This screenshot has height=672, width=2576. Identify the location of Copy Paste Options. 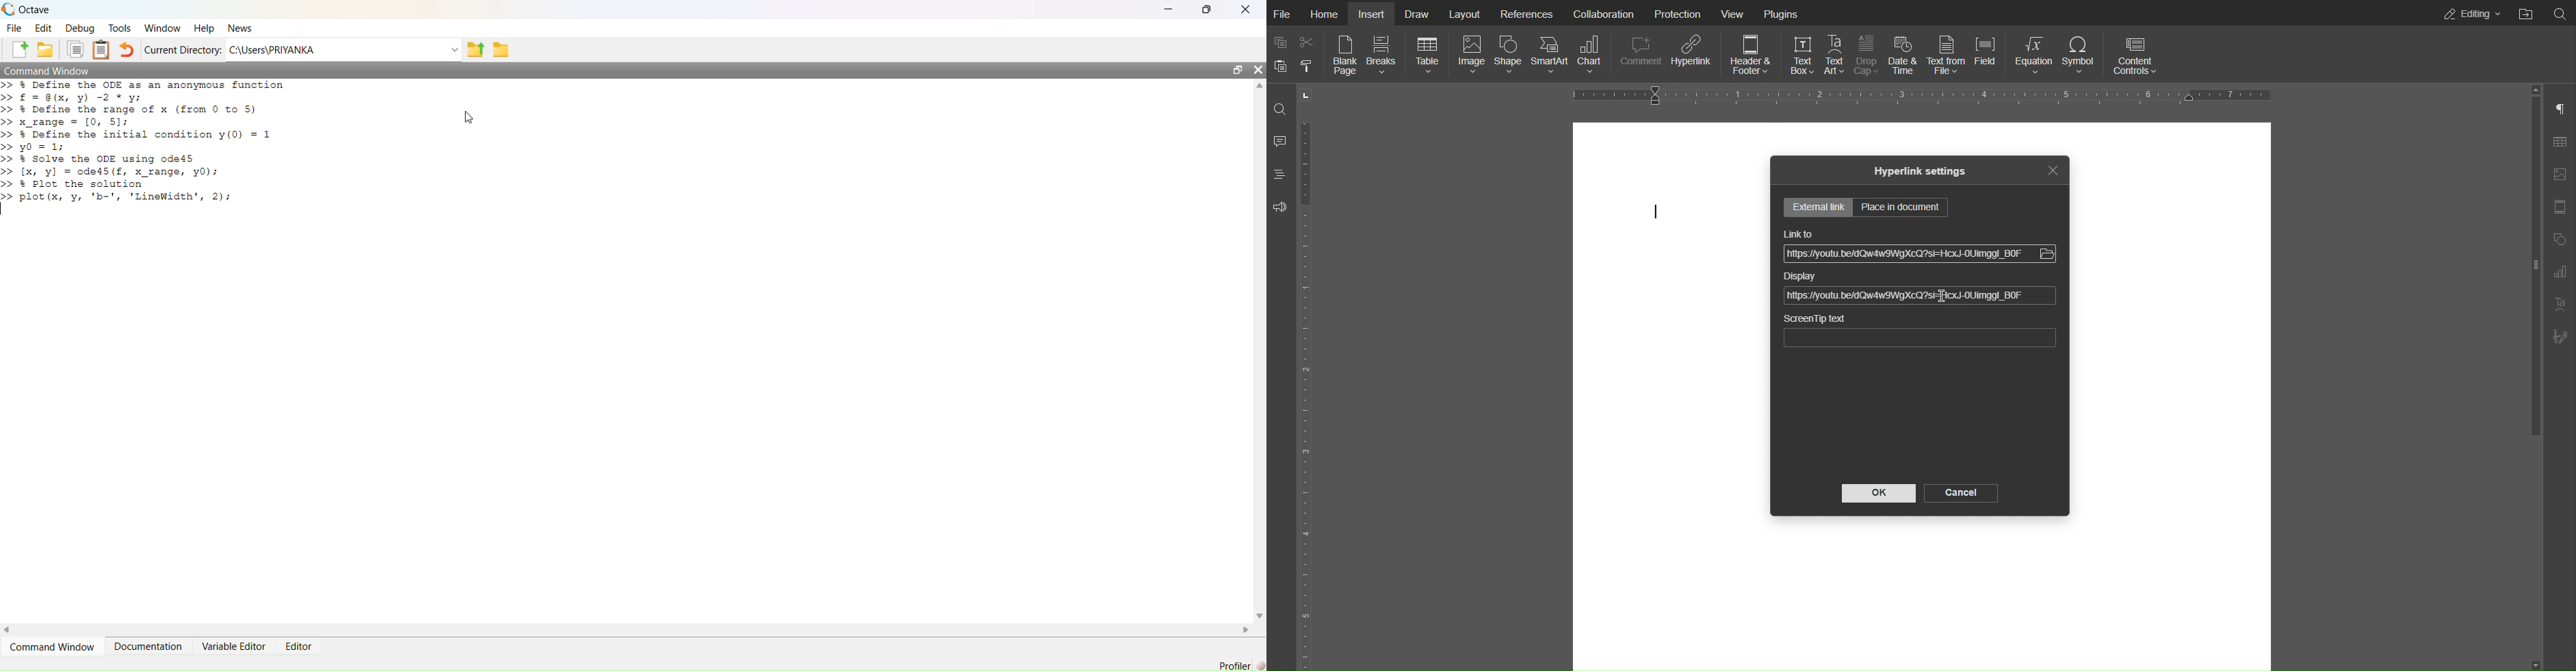
(1292, 55).